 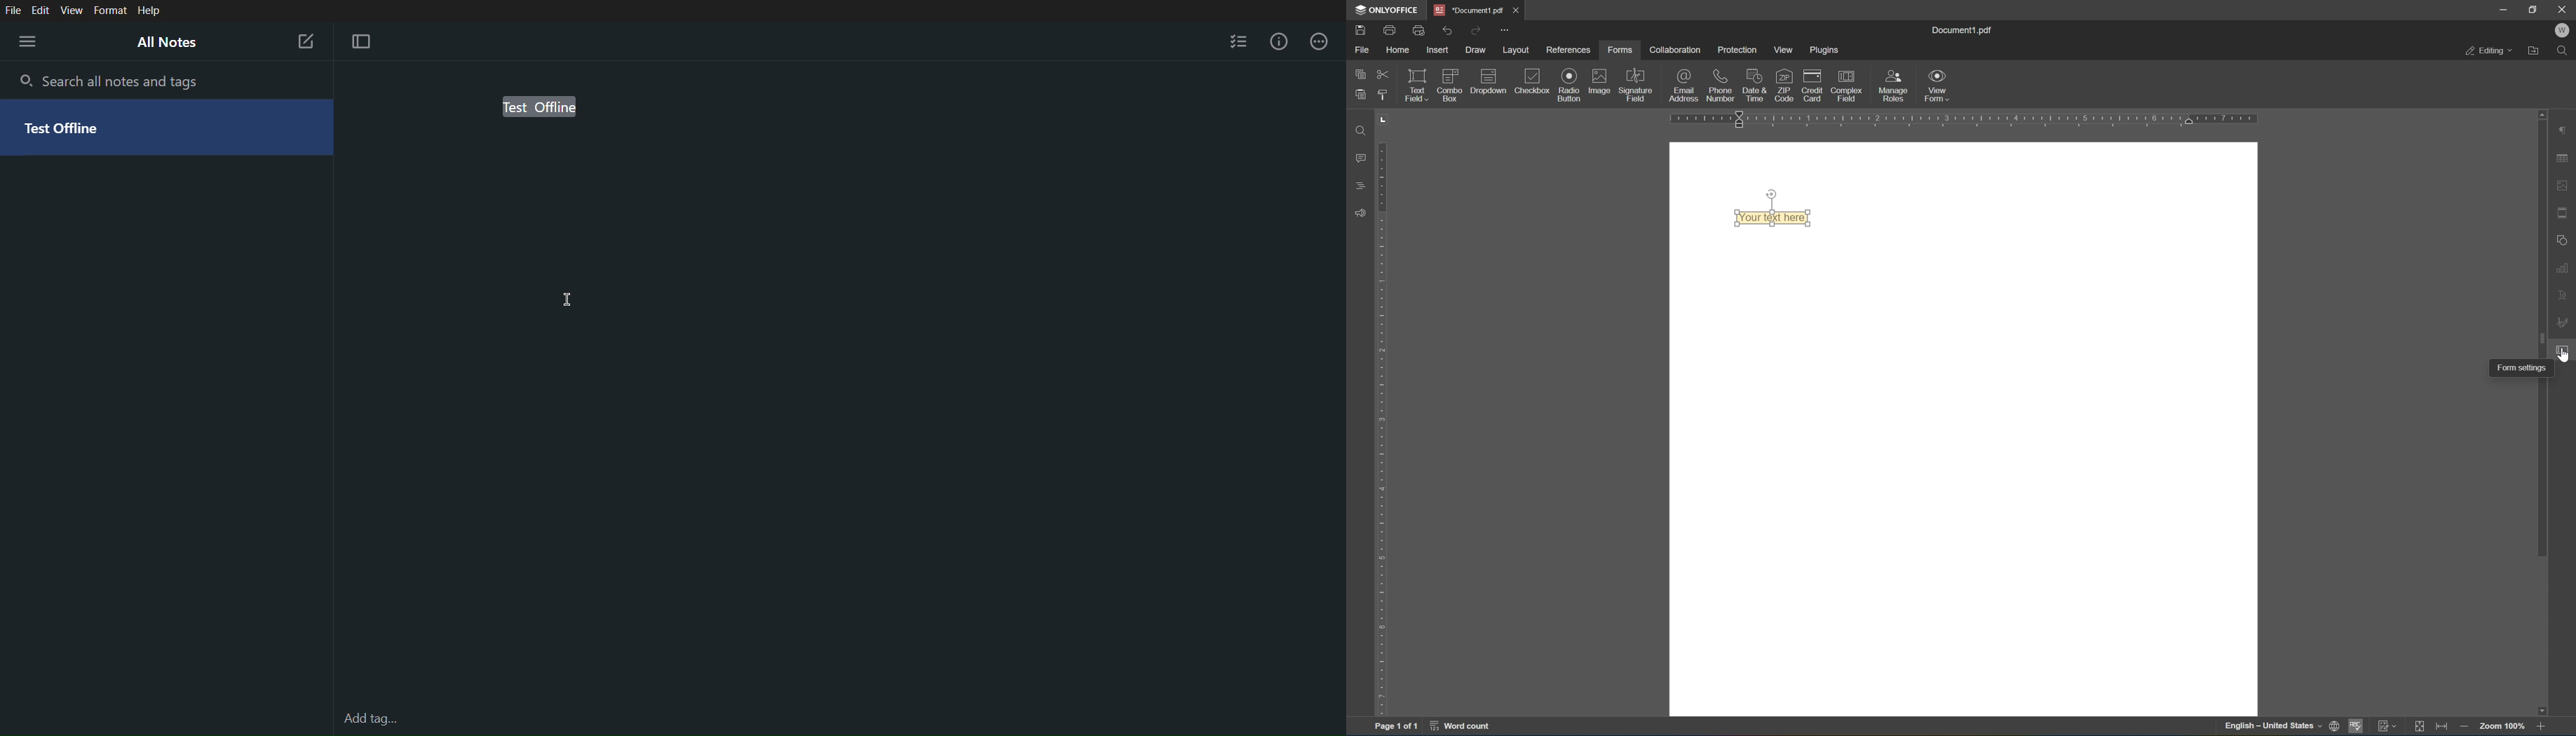 I want to click on ZIP code, so click(x=1784, y=84).